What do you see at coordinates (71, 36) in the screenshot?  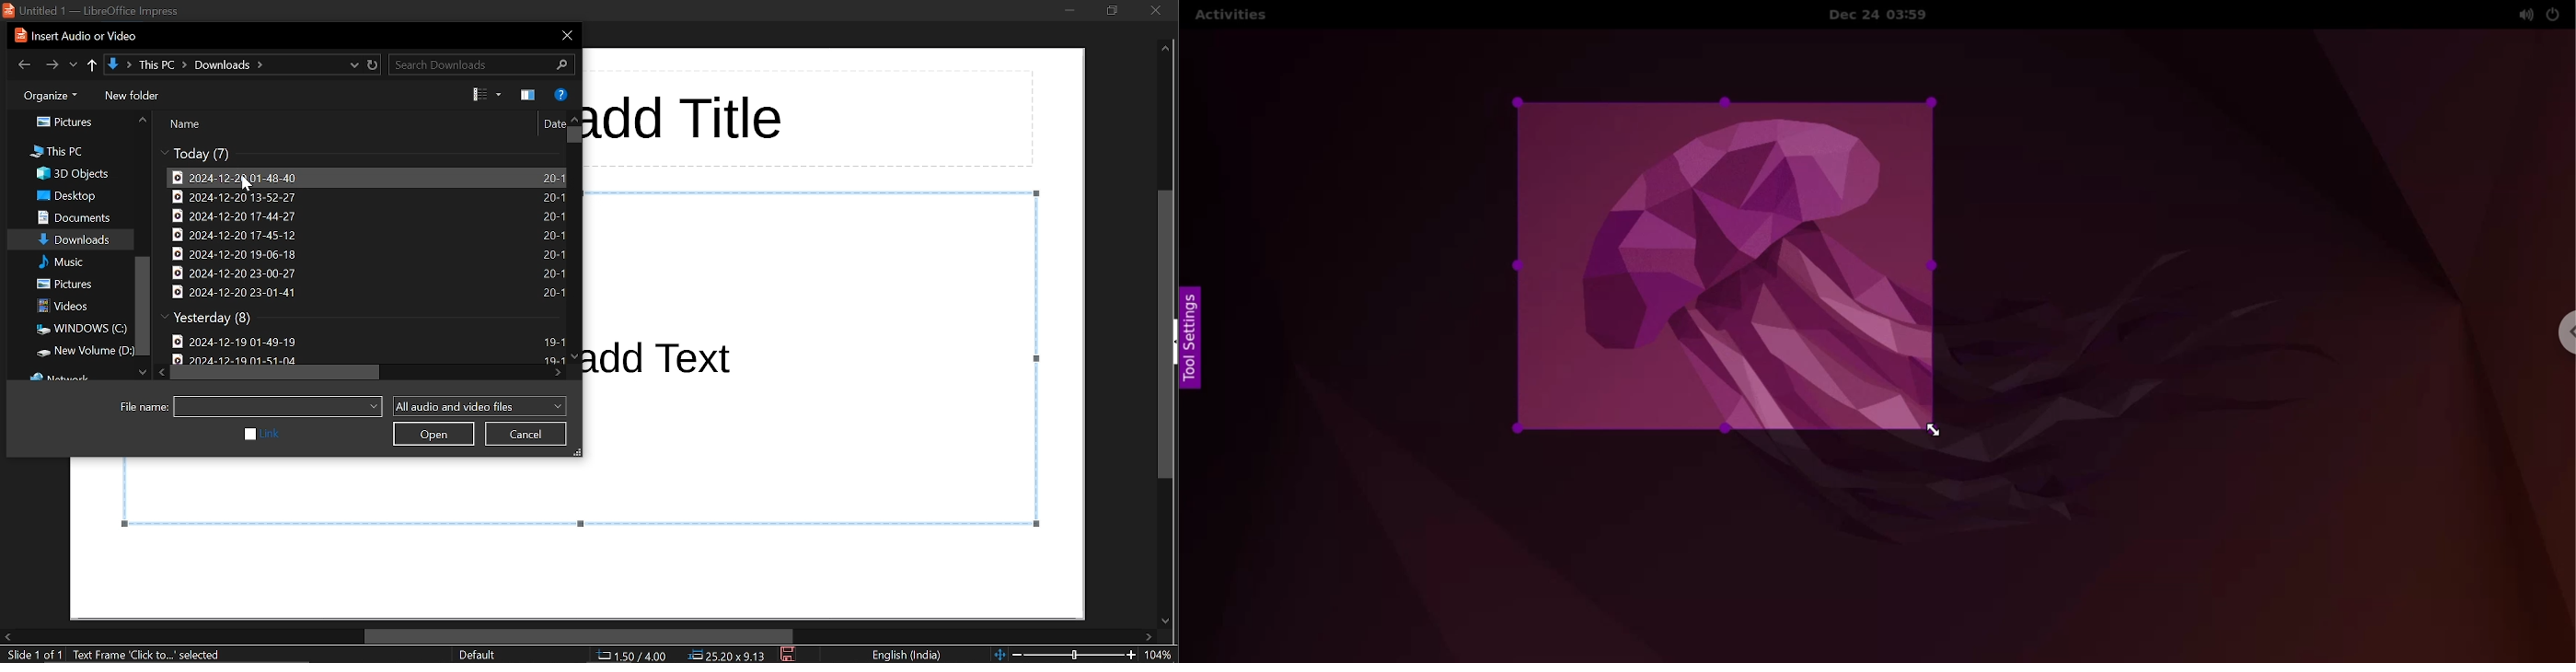 I see `Insert audio or video` at bounding box center [71, 36].